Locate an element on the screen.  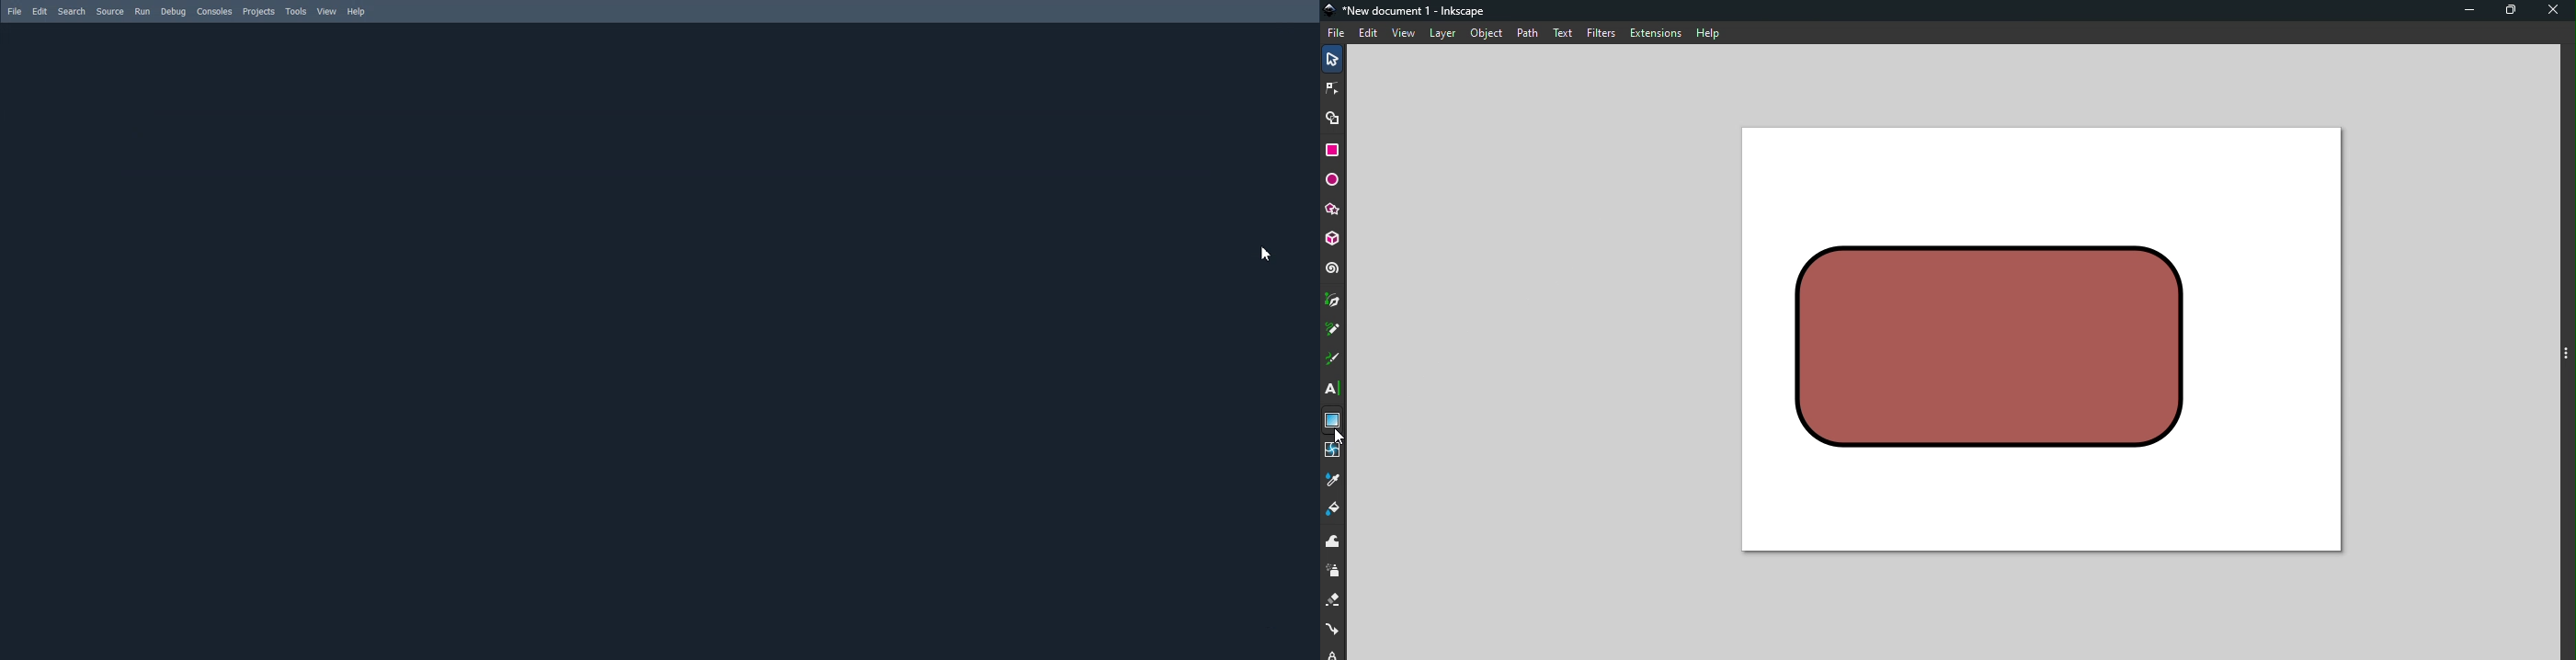
Object is located at coordinates (1486, 33).